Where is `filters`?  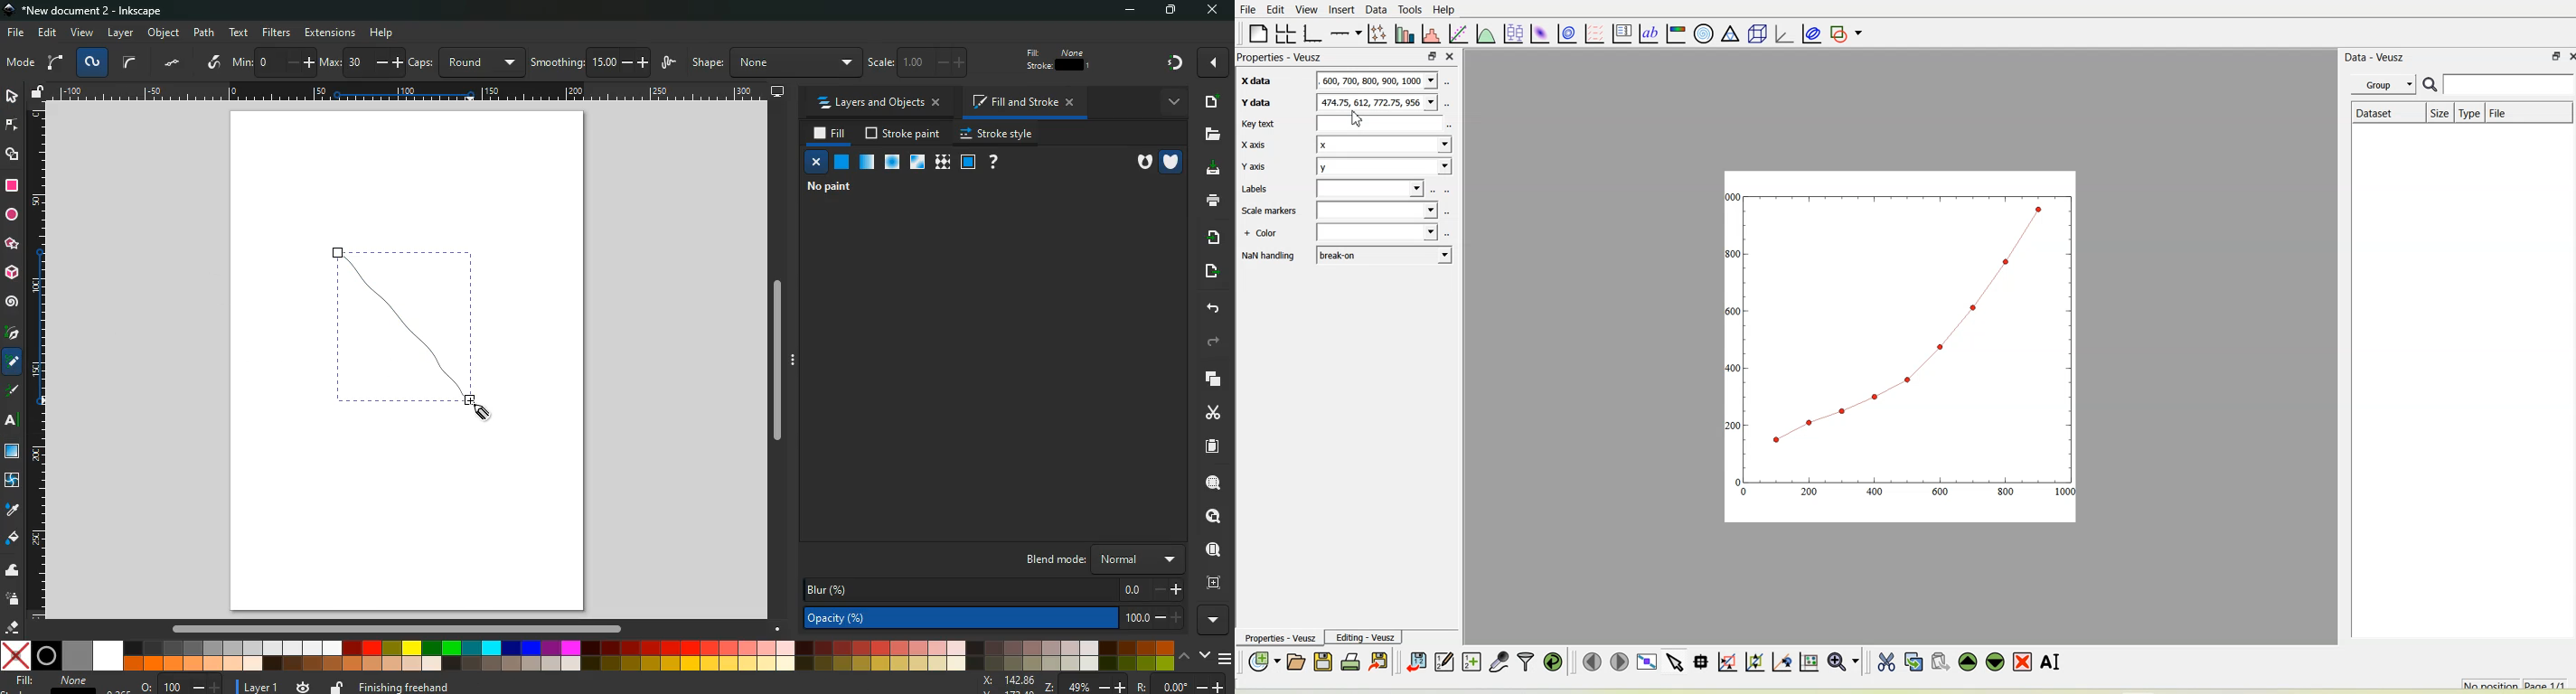
filters is located at coordinates (276, 33).